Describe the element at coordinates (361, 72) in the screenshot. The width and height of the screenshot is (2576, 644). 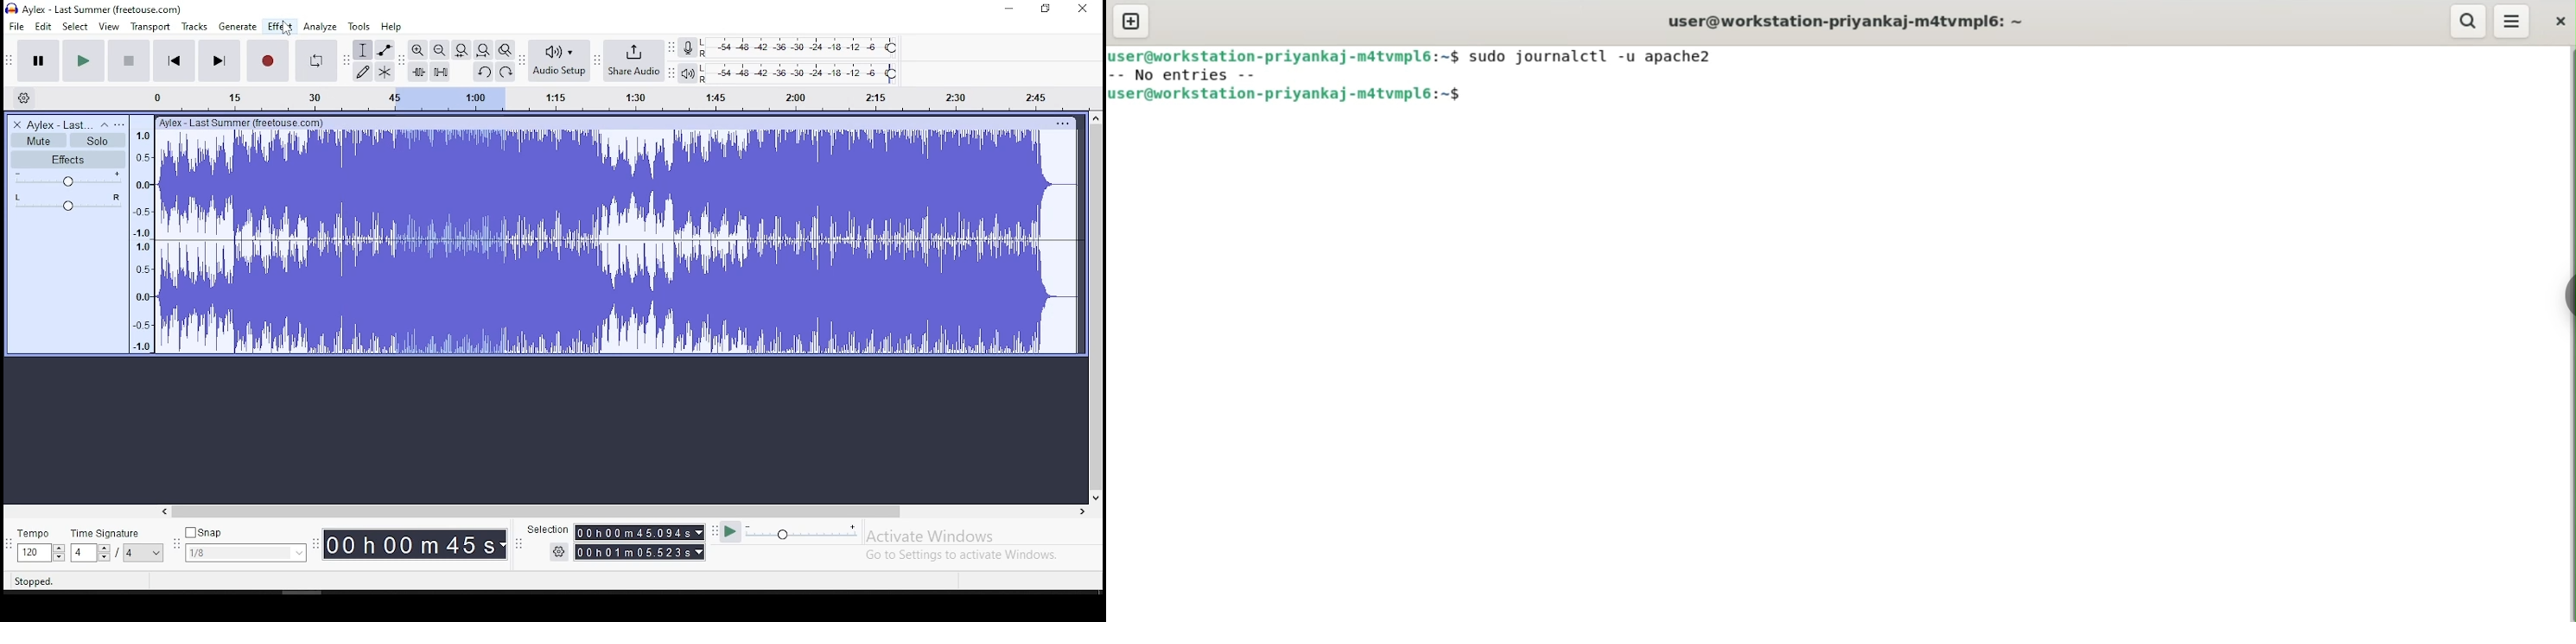
I see `draw tool` at that location.